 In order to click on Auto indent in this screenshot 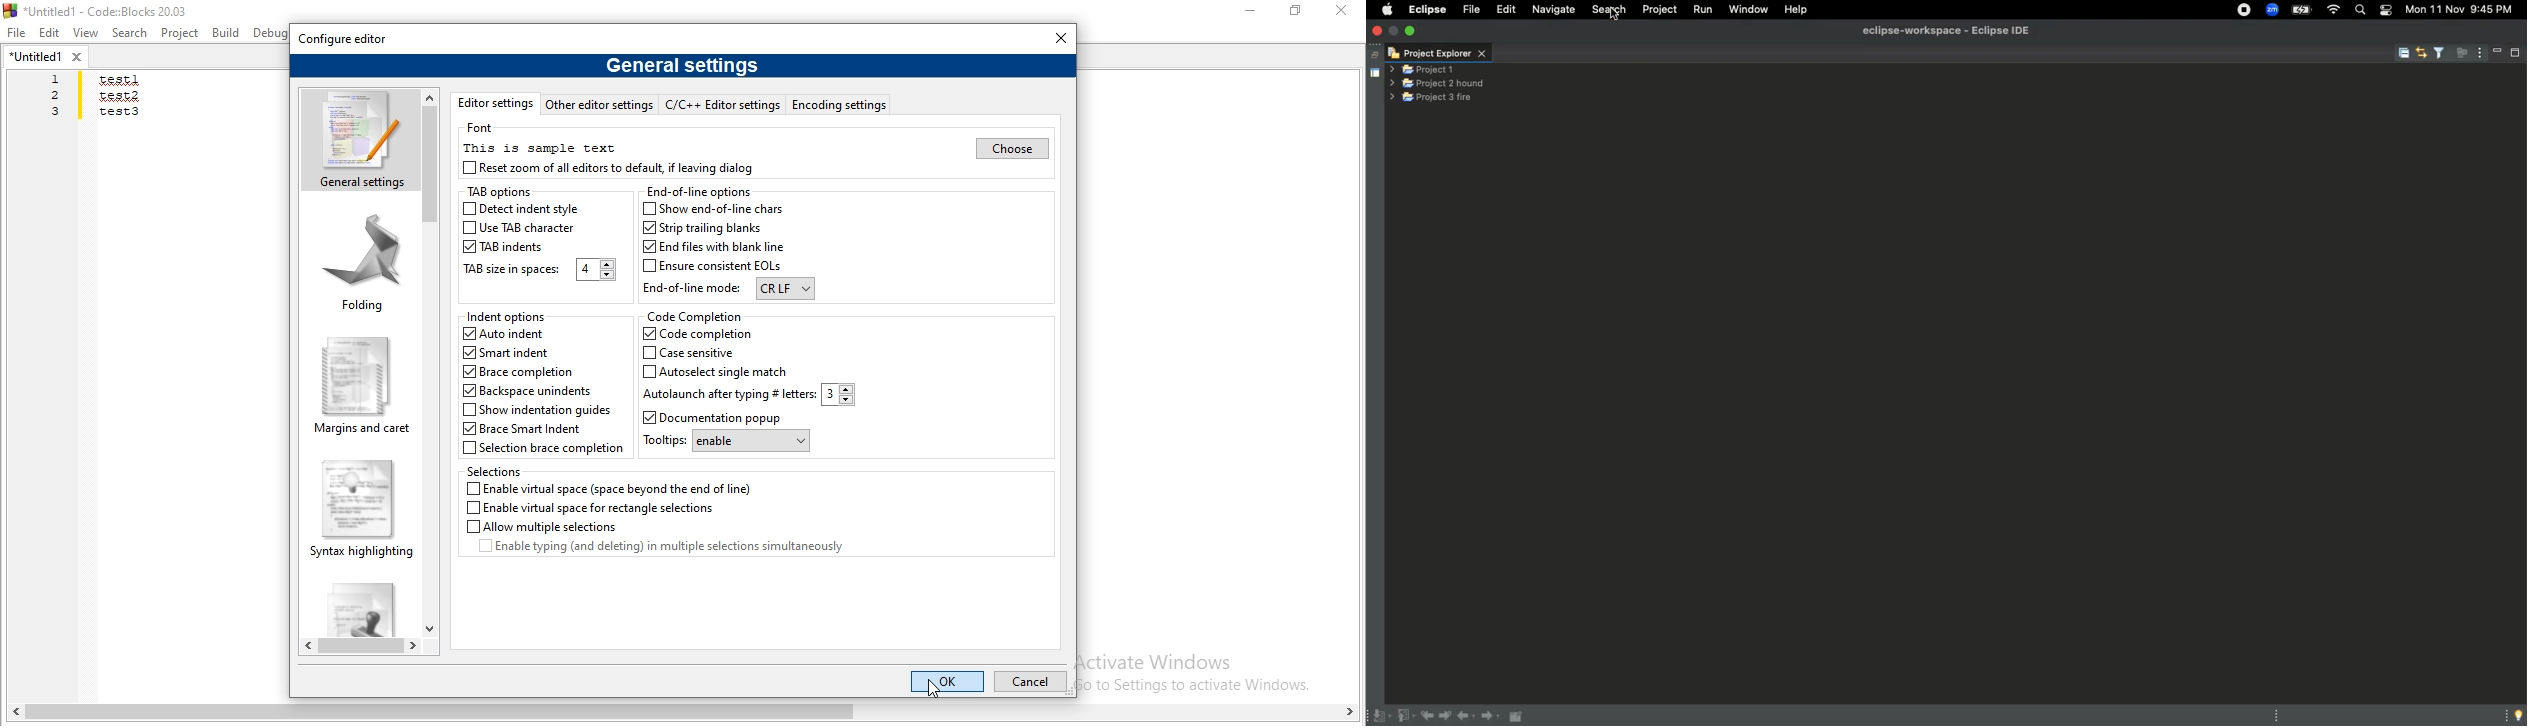, I will do `click(520, 334)`.